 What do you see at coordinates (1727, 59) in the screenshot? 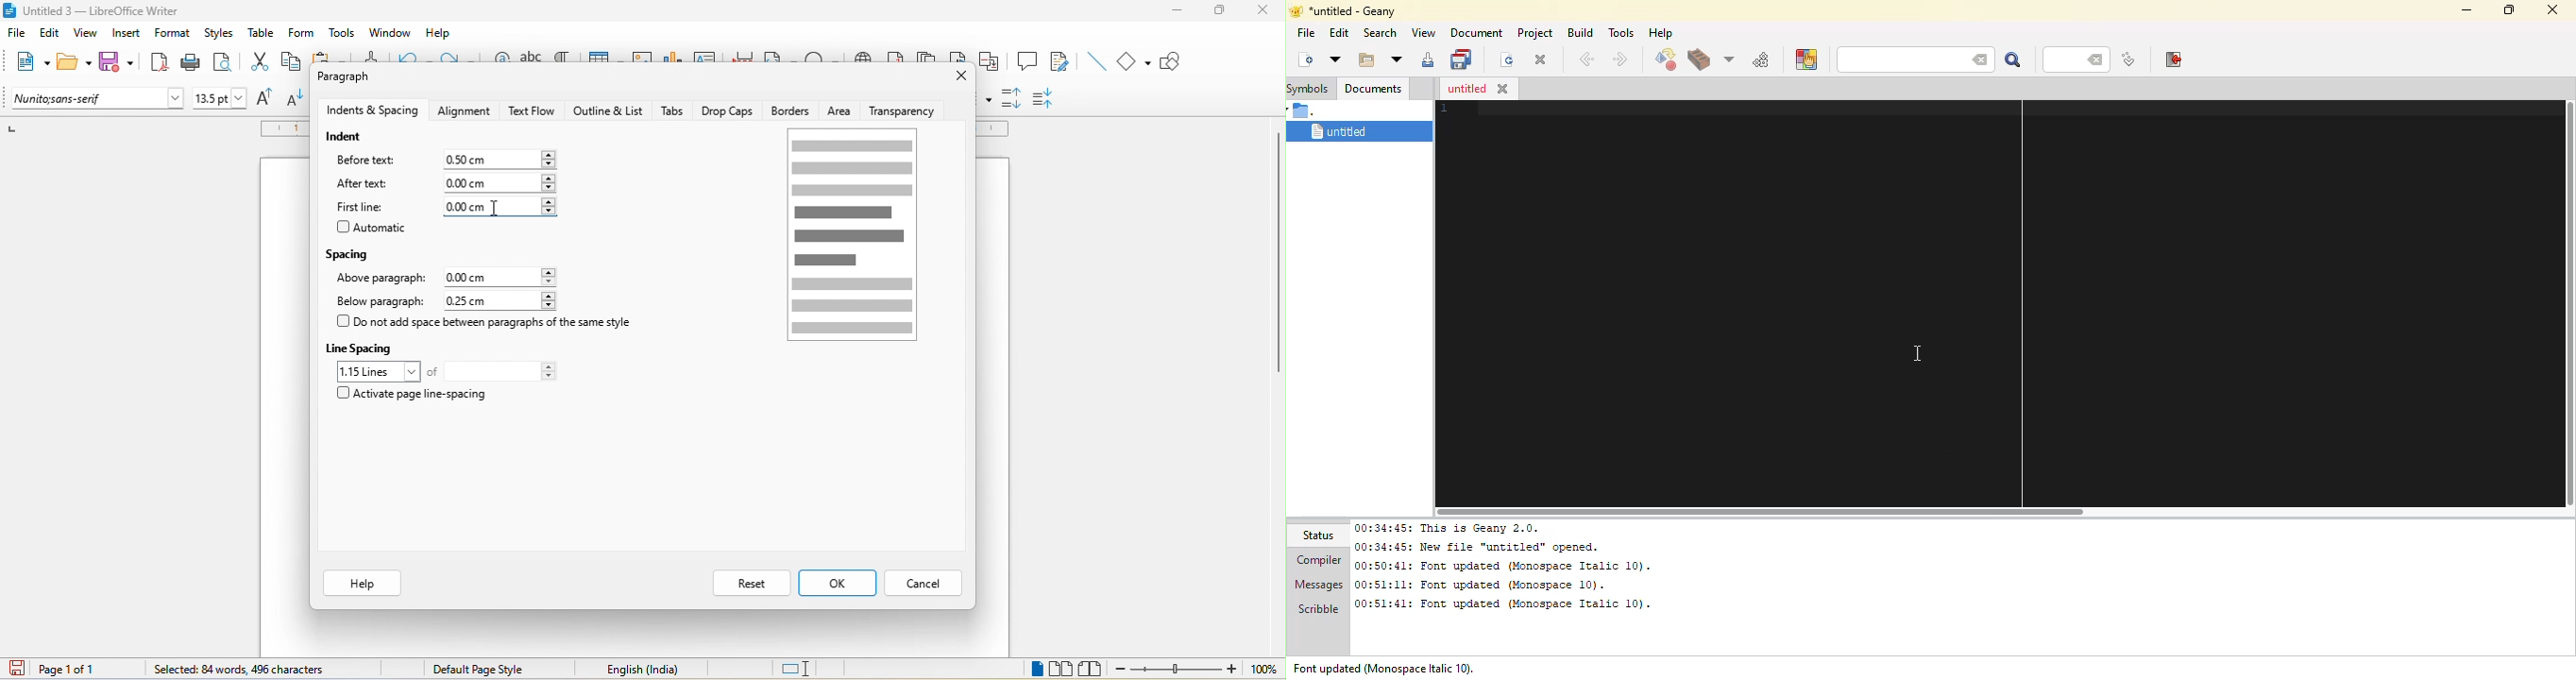
I see `choose more` at bounding box center [1727, 59].